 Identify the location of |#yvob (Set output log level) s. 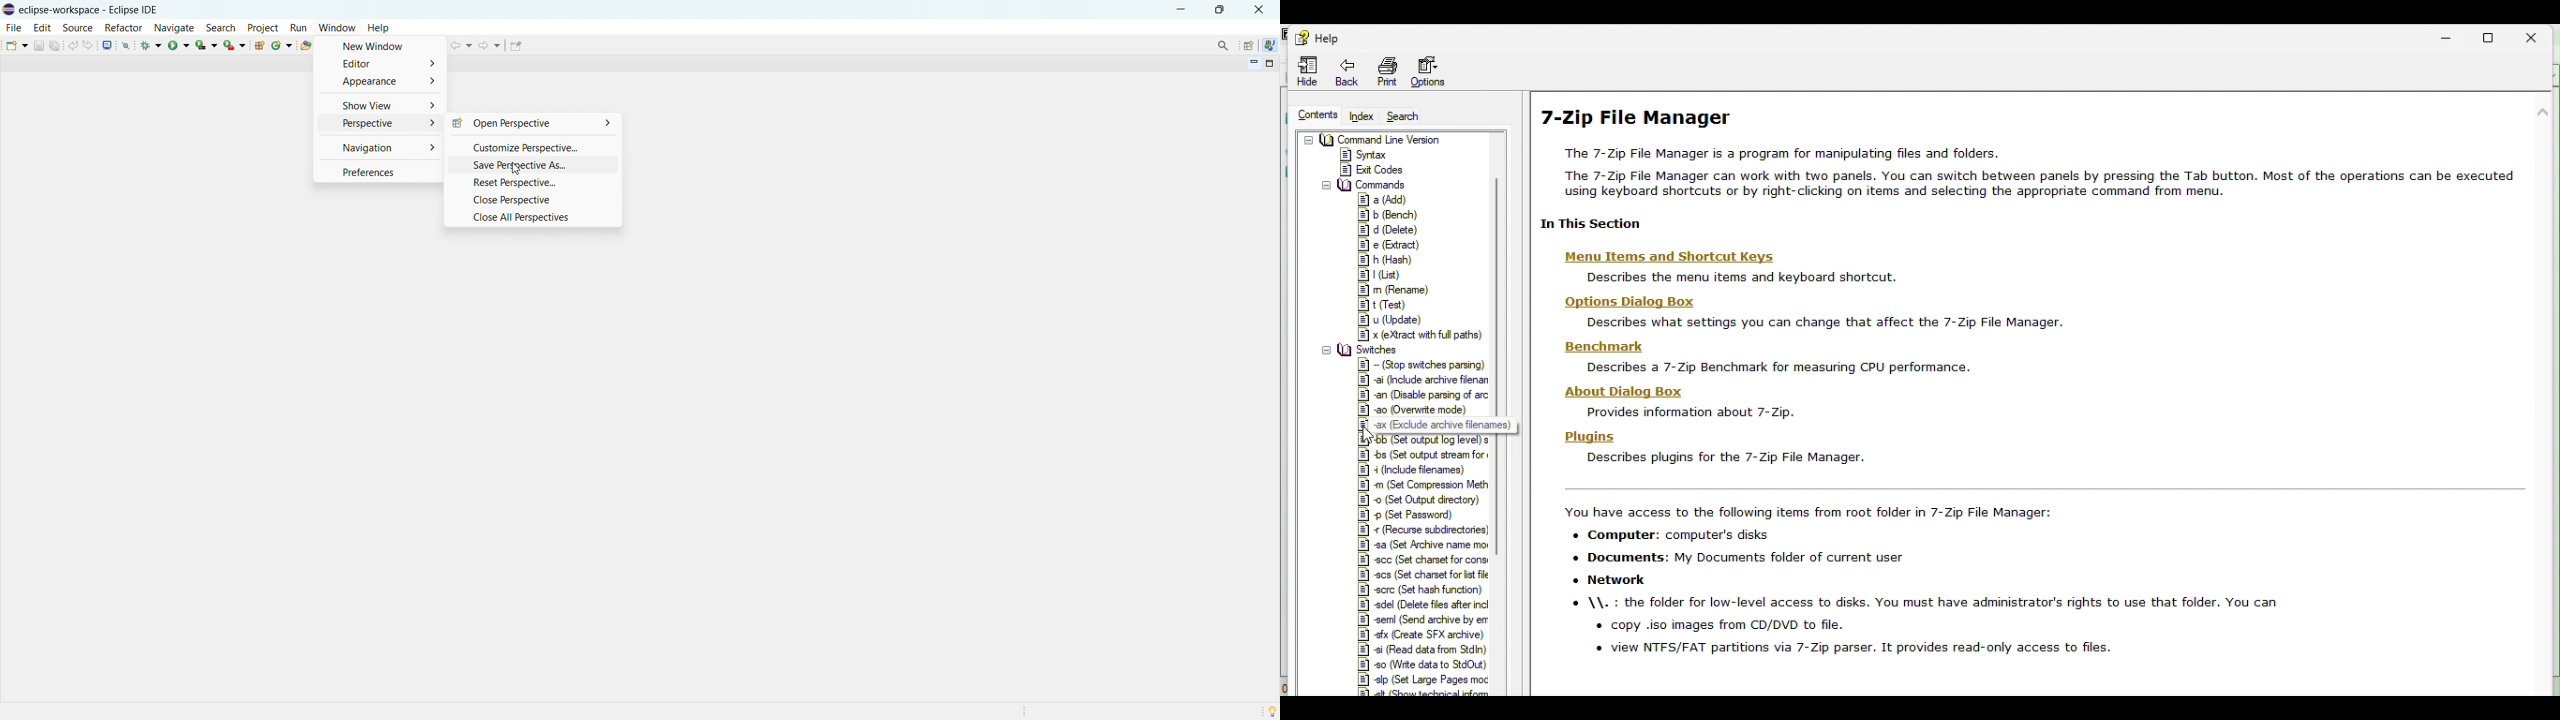
(1427, 441).